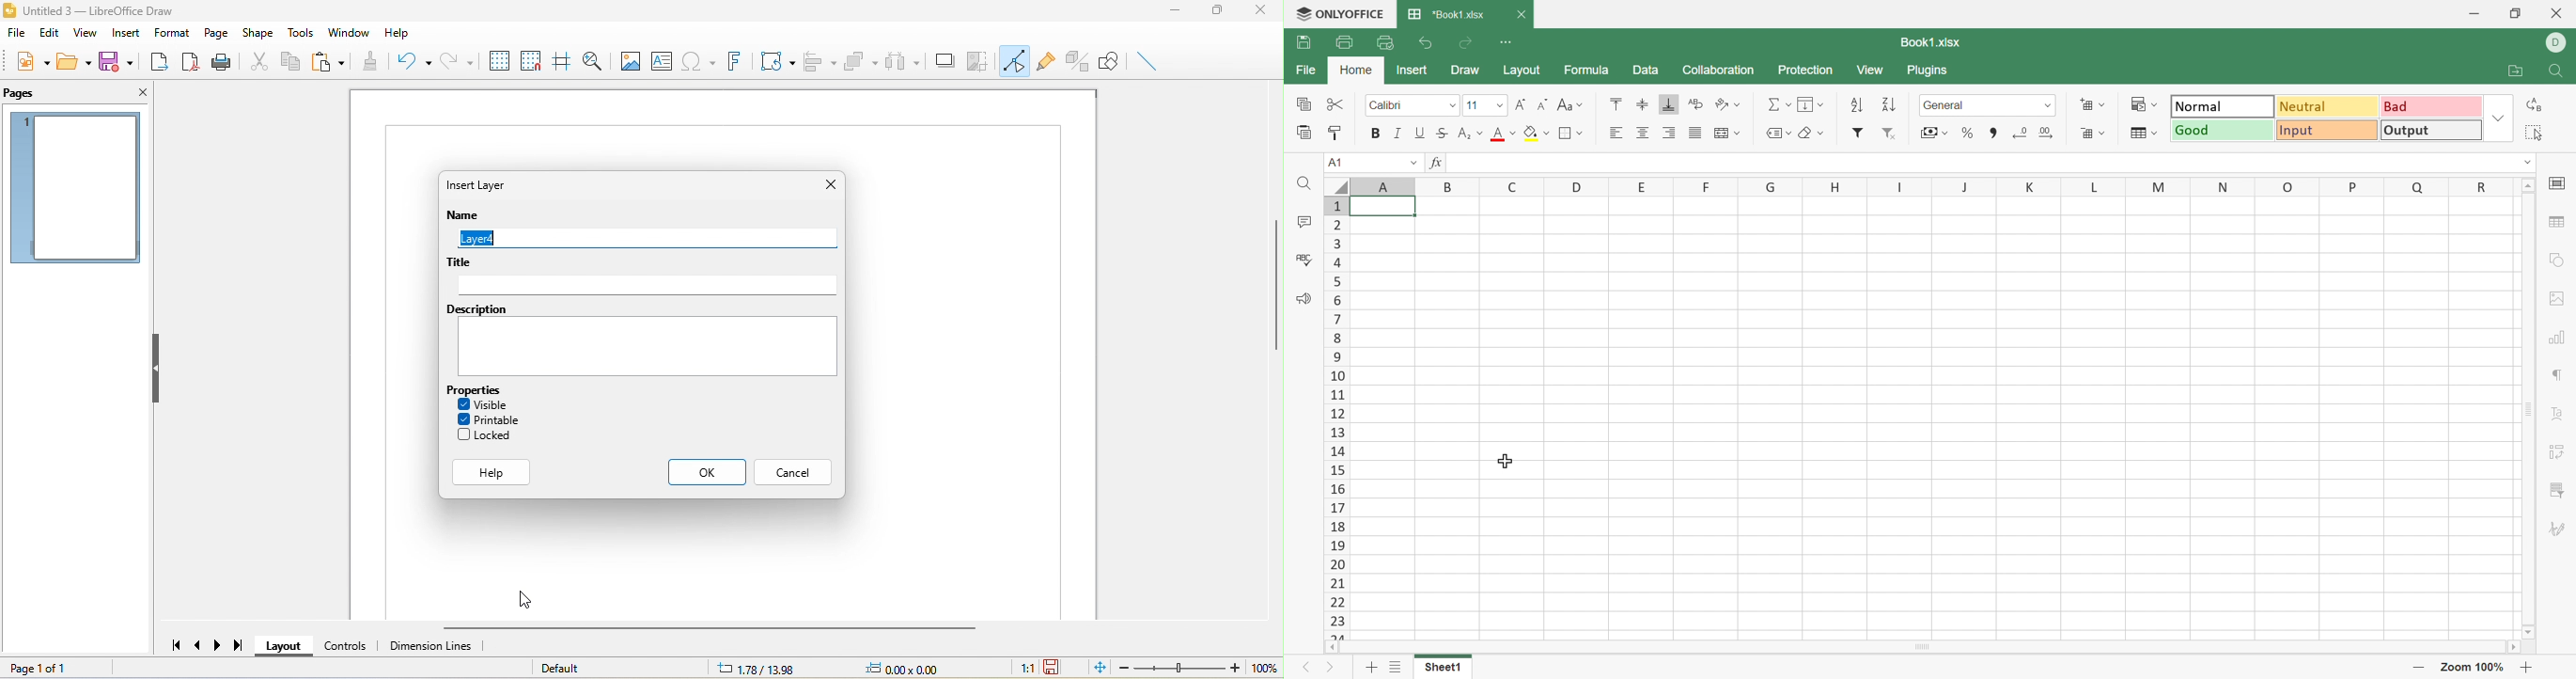 The image size is (2576, 700). Describe the element at coordinates (488, 435) in the screenshot. I see `locked` at that location.